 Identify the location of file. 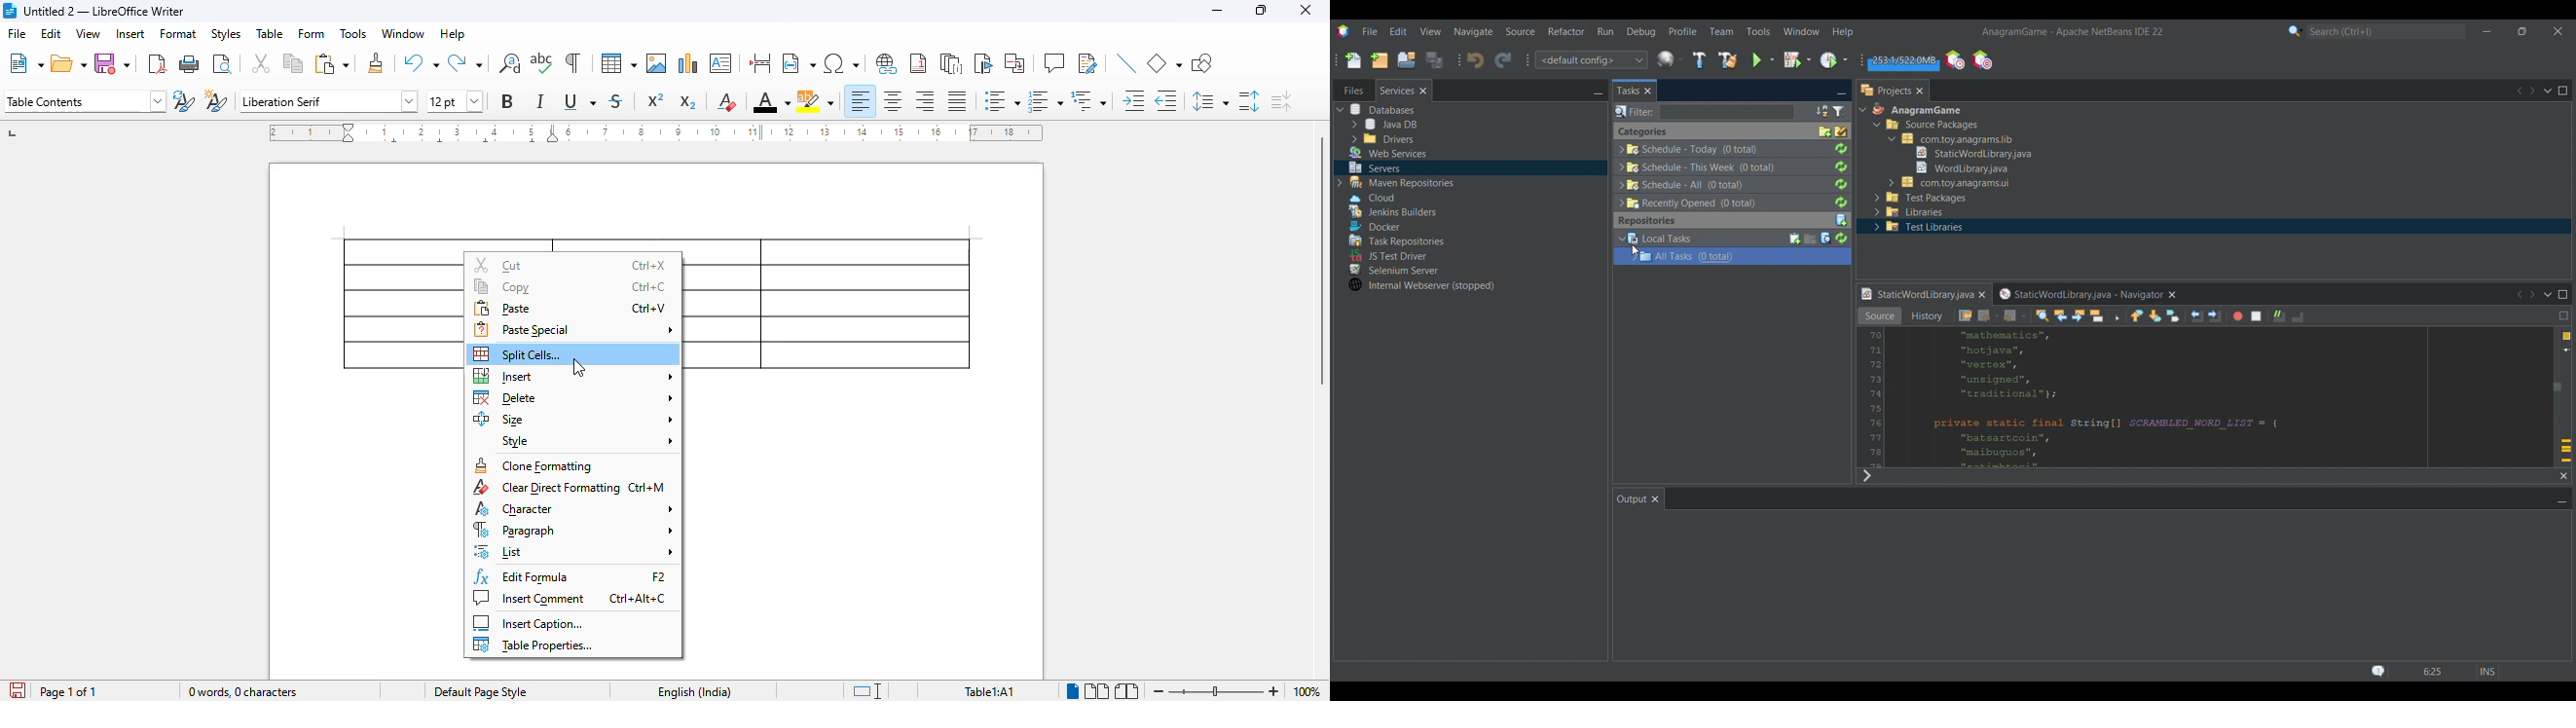
(17, 32).